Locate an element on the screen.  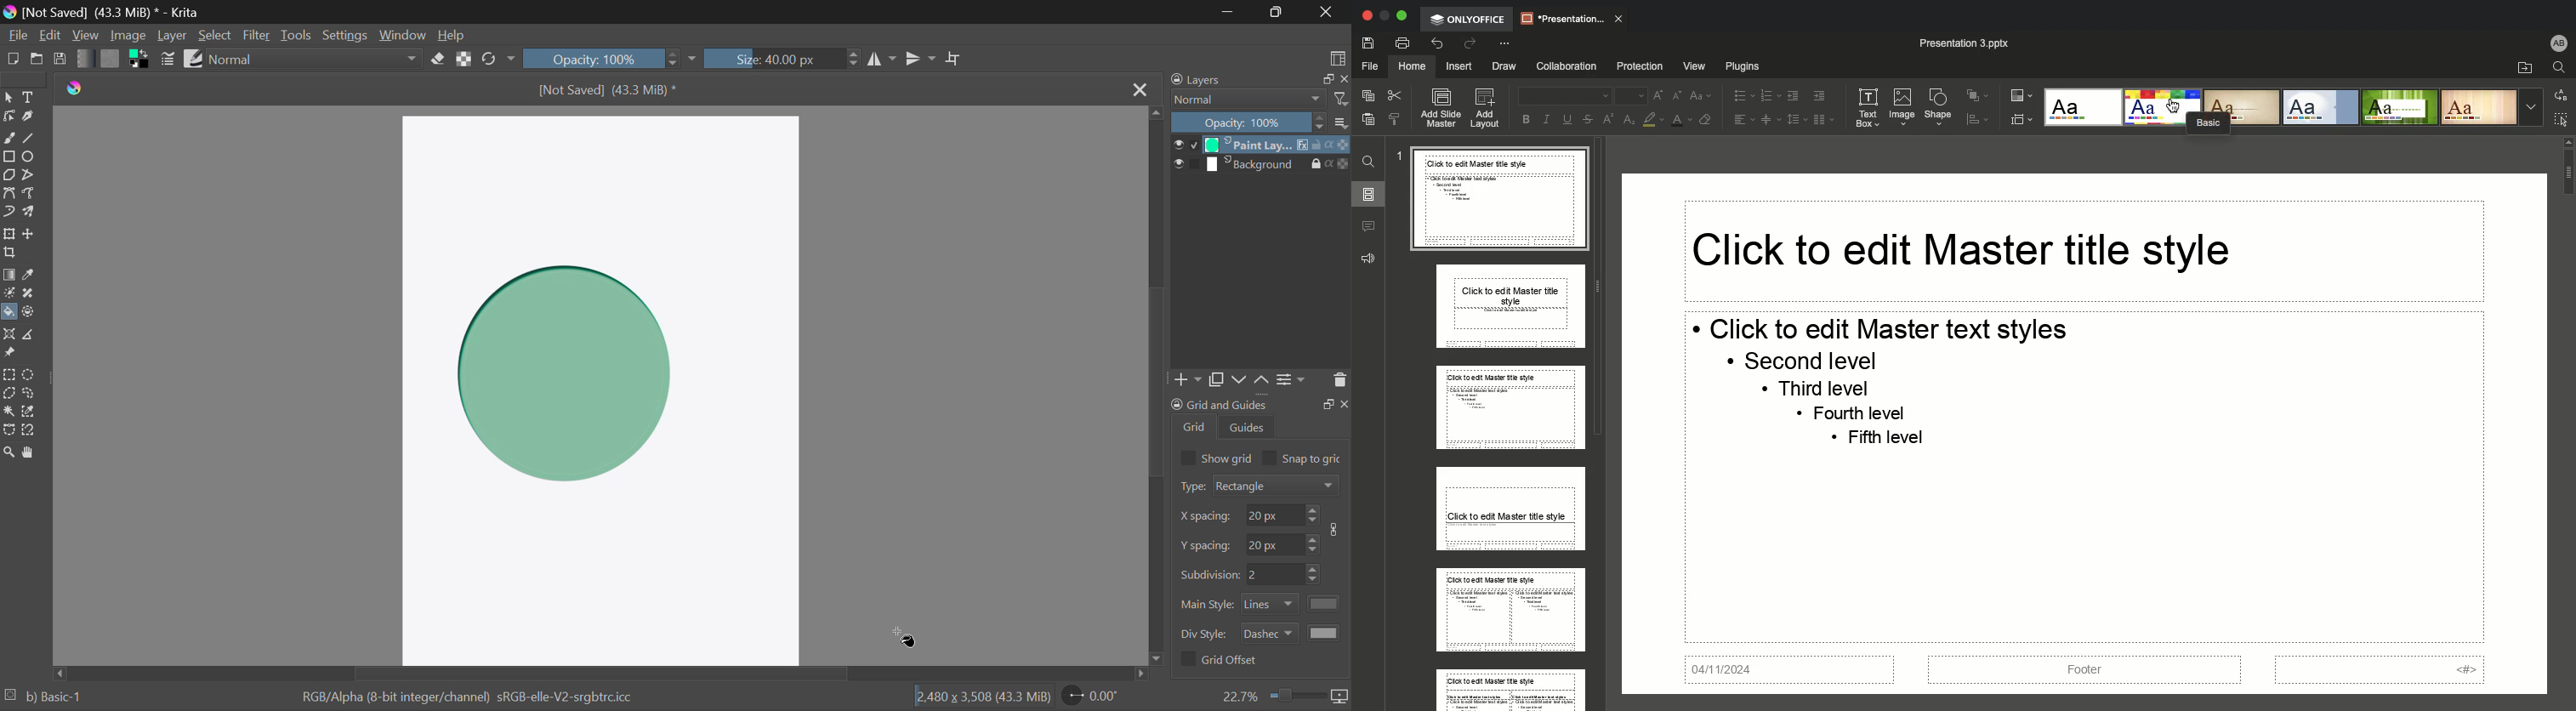
Document Dimensions is located at coordinates (980, 698).